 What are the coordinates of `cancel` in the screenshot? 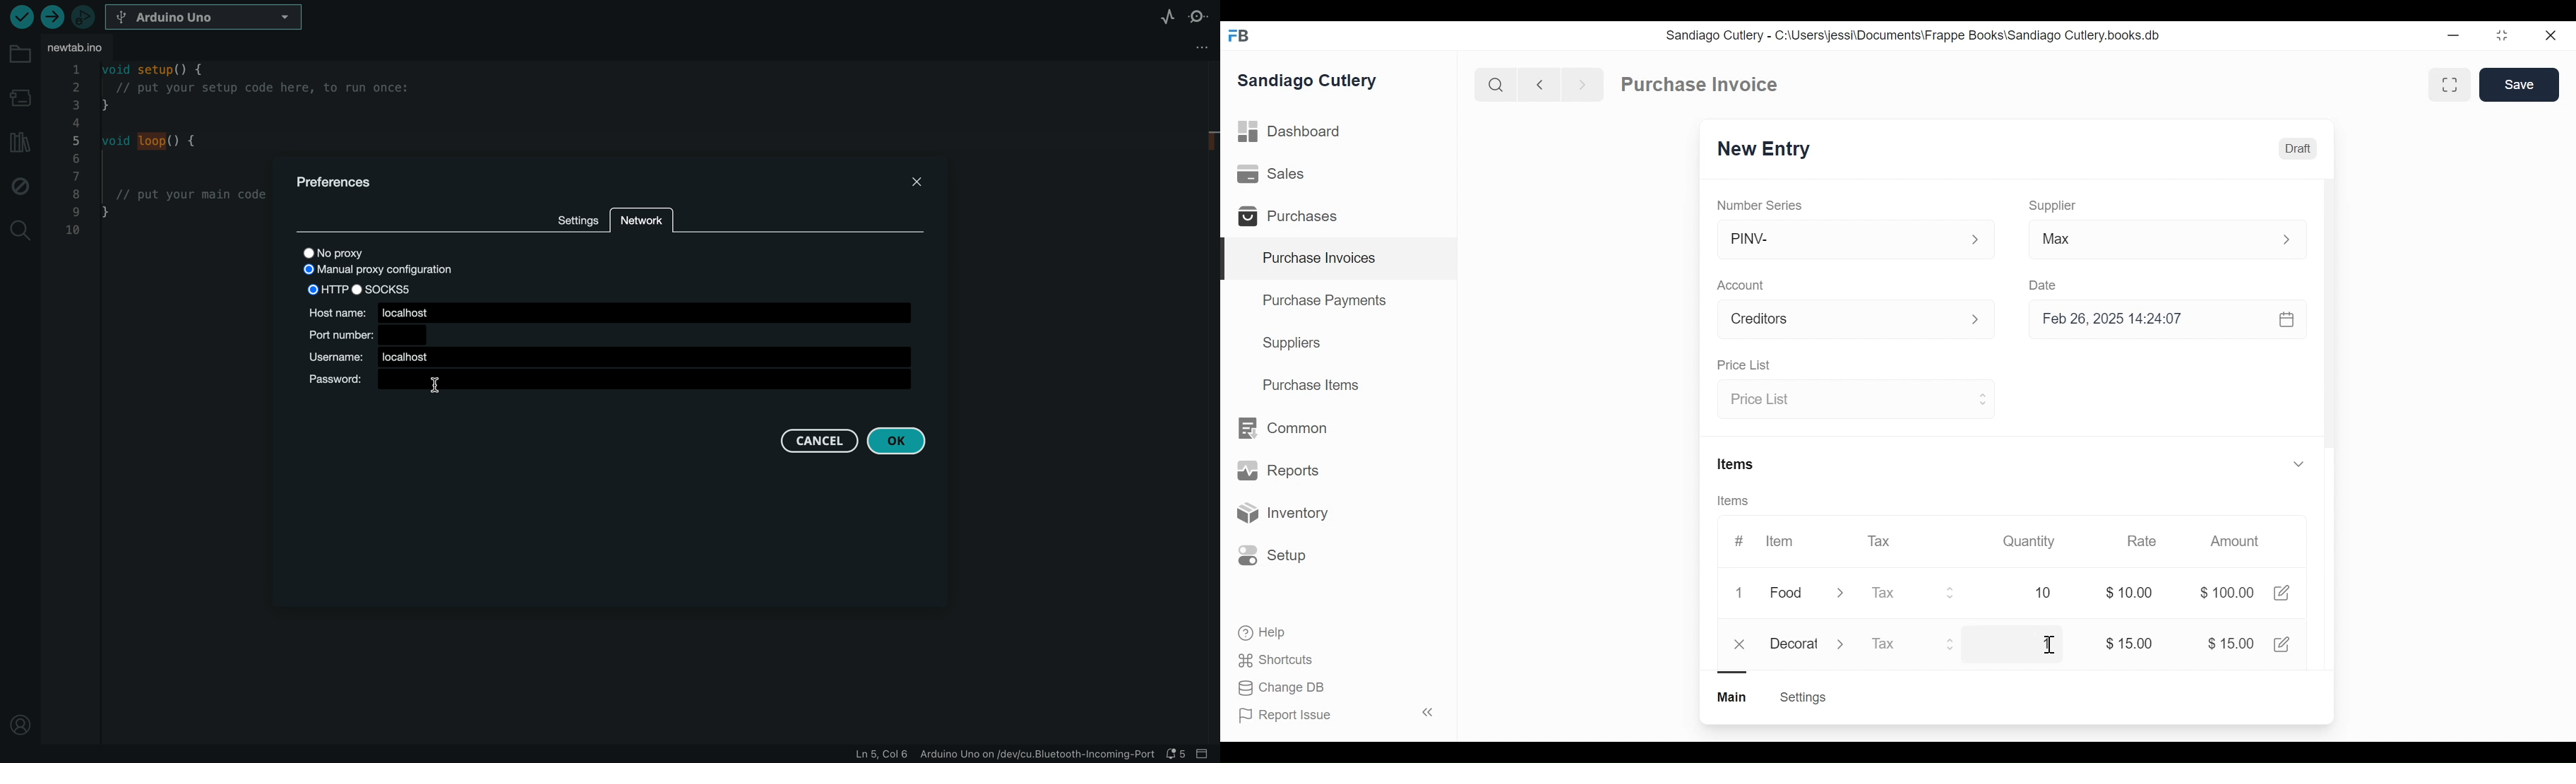 It's located at (816, 441).